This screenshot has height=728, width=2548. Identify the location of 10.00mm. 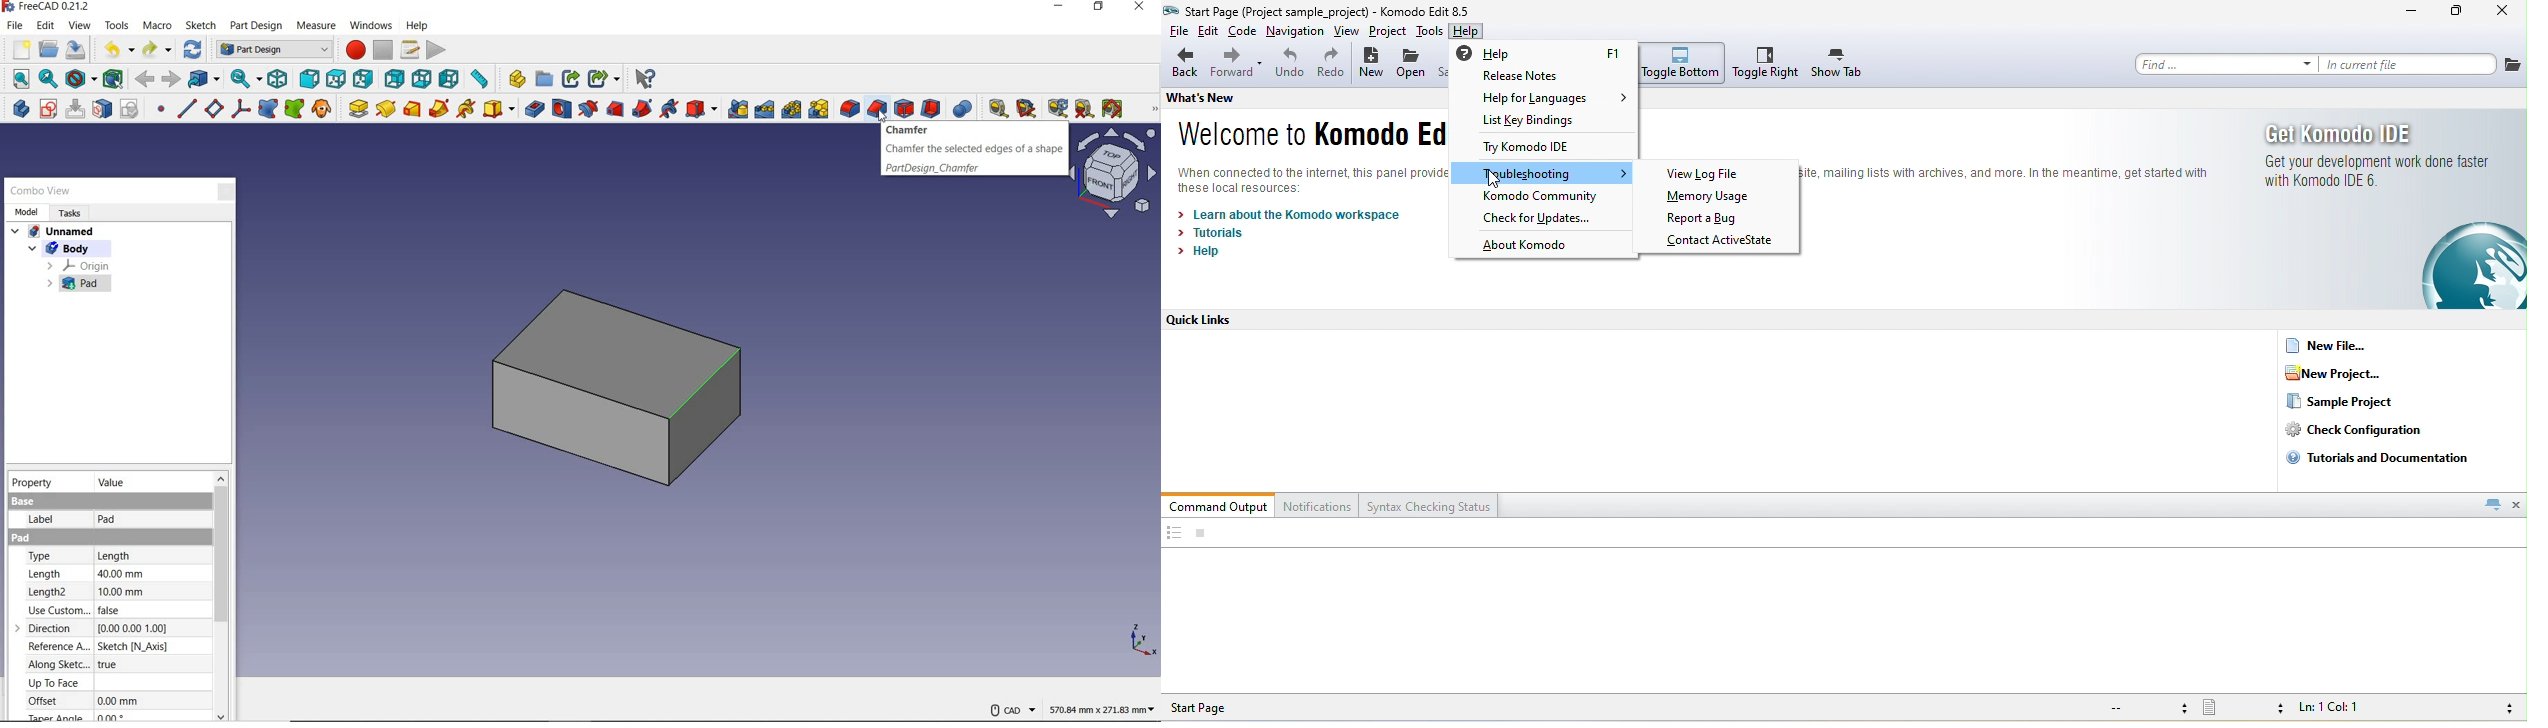
(121, 591).